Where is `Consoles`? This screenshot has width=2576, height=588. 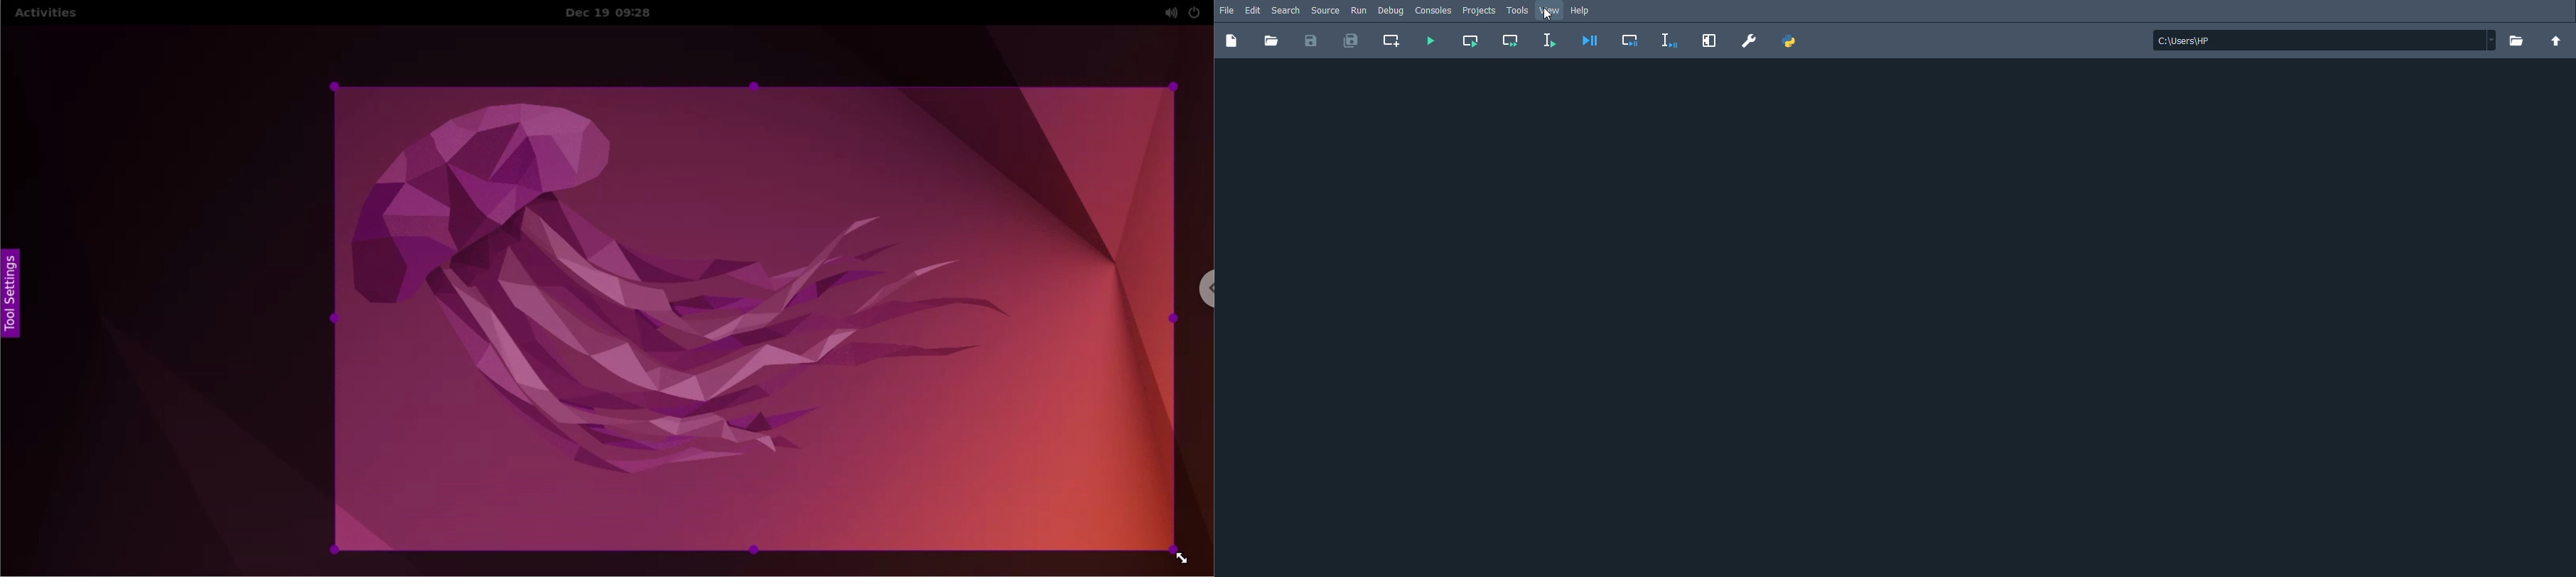
Consoles is located at coordinates (1433, 11).